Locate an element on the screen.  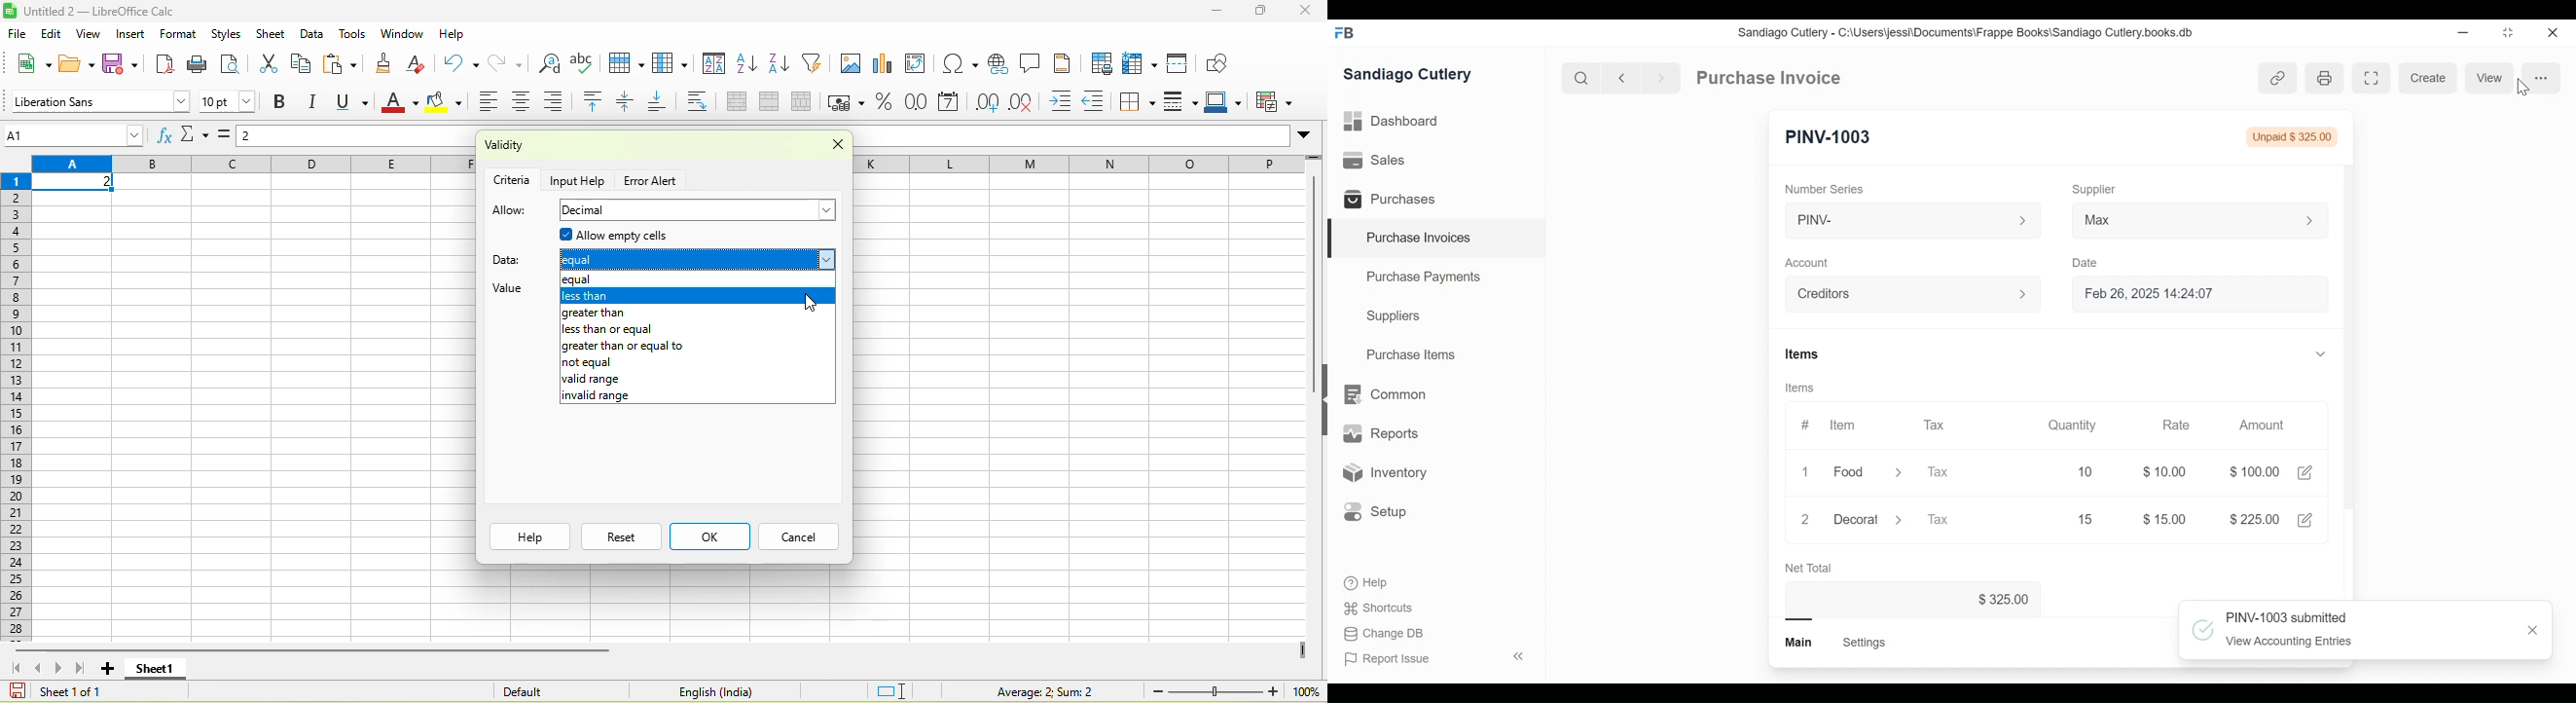
Shortcuts is located at coordinates (1380, 607).